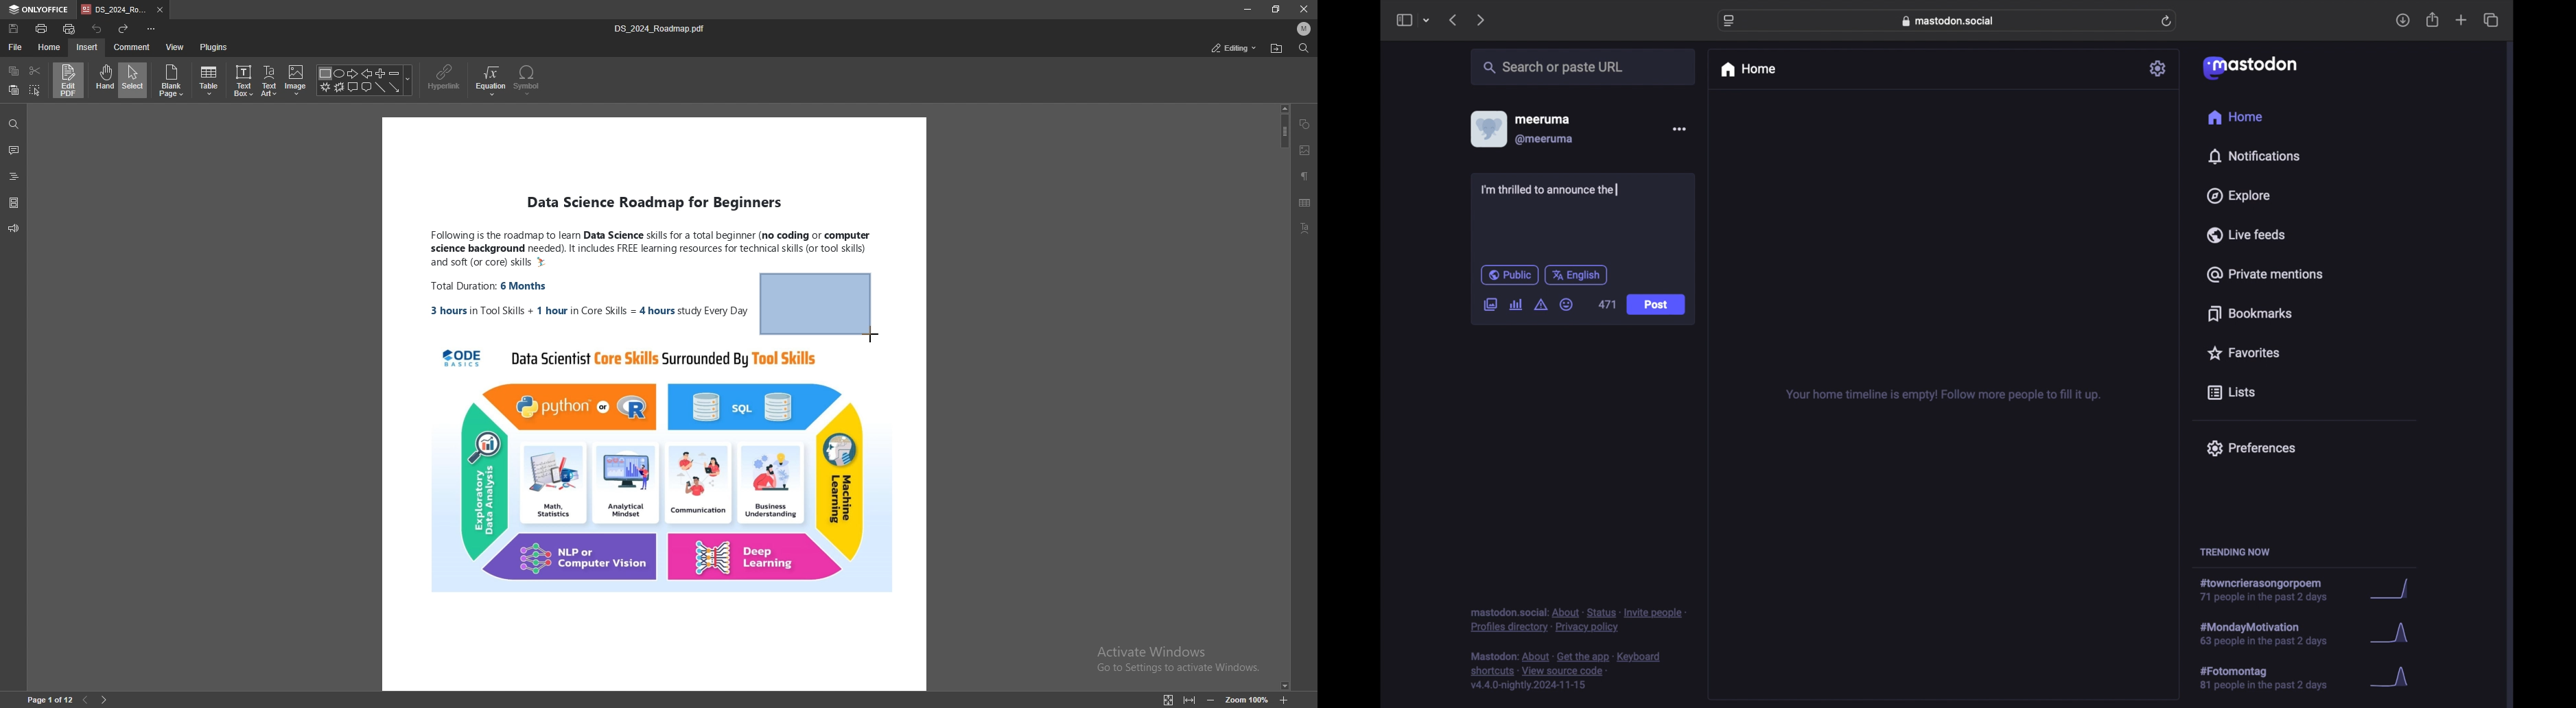  Describe the element at coordinates (1729, 22) in the screenshot. I see `website settings` at that location.